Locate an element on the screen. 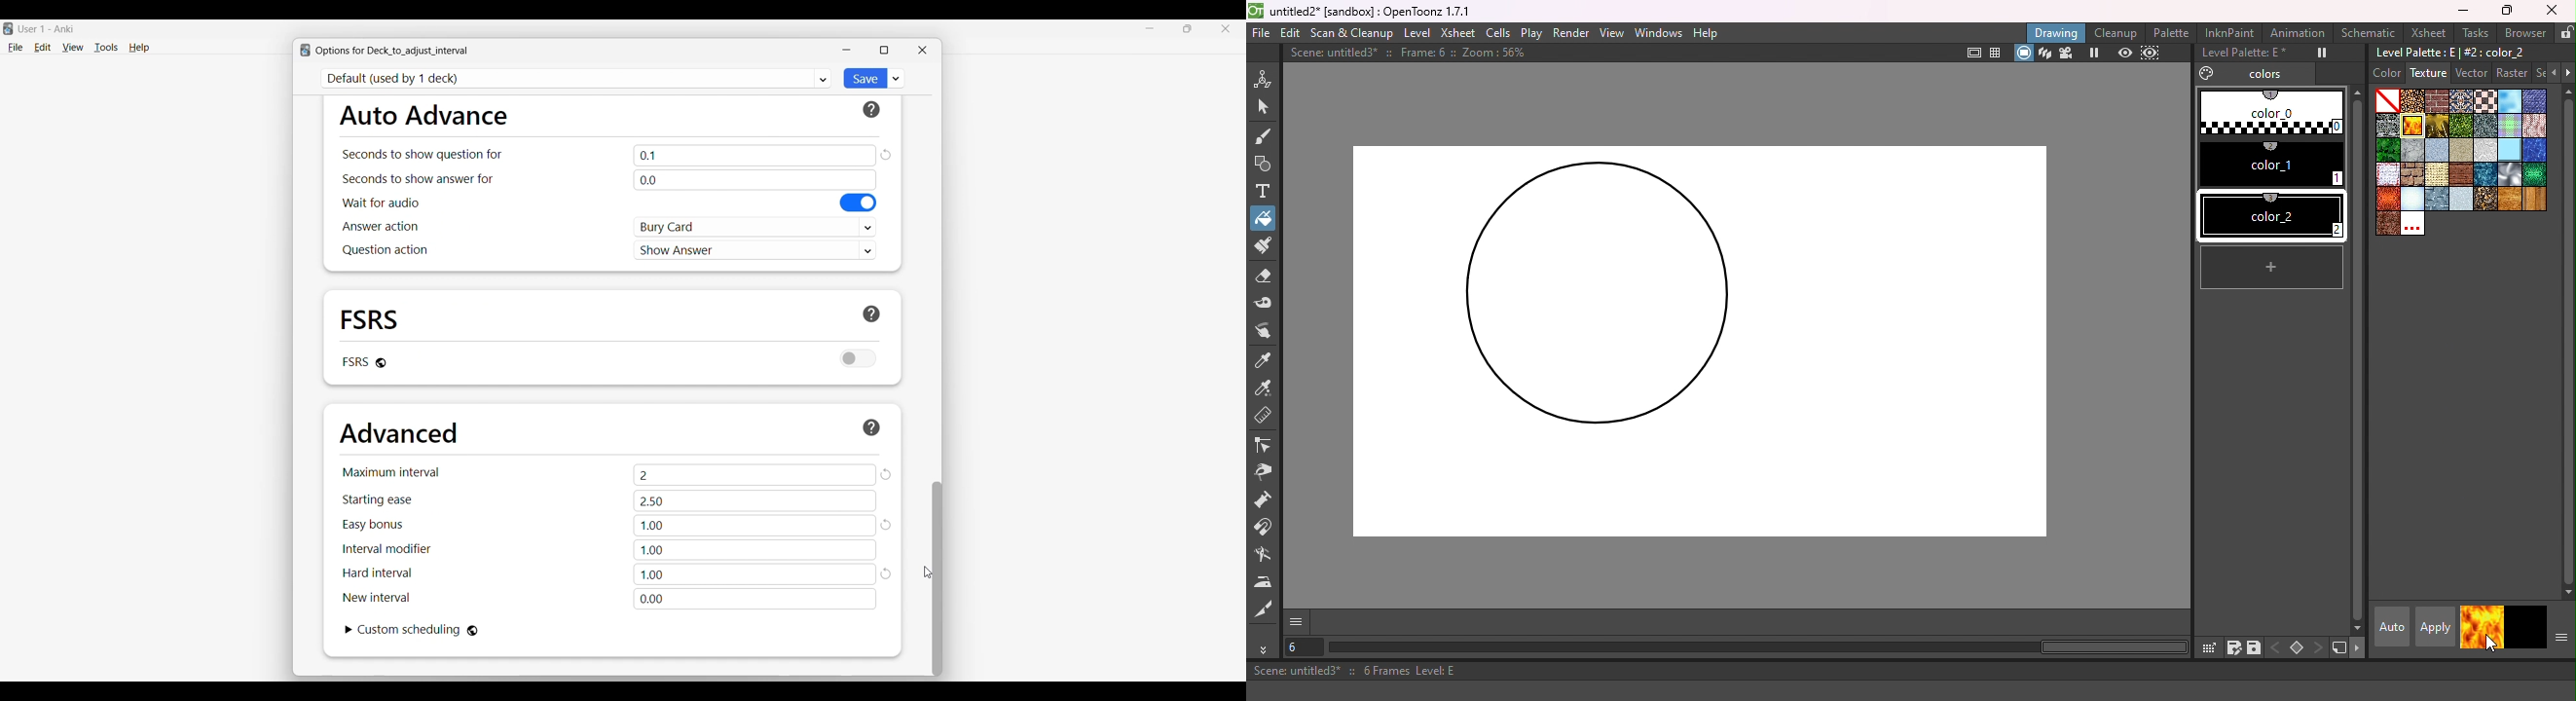 This screenshot has width=2576, height=728. Browser is located at coordinates (2523, 34).